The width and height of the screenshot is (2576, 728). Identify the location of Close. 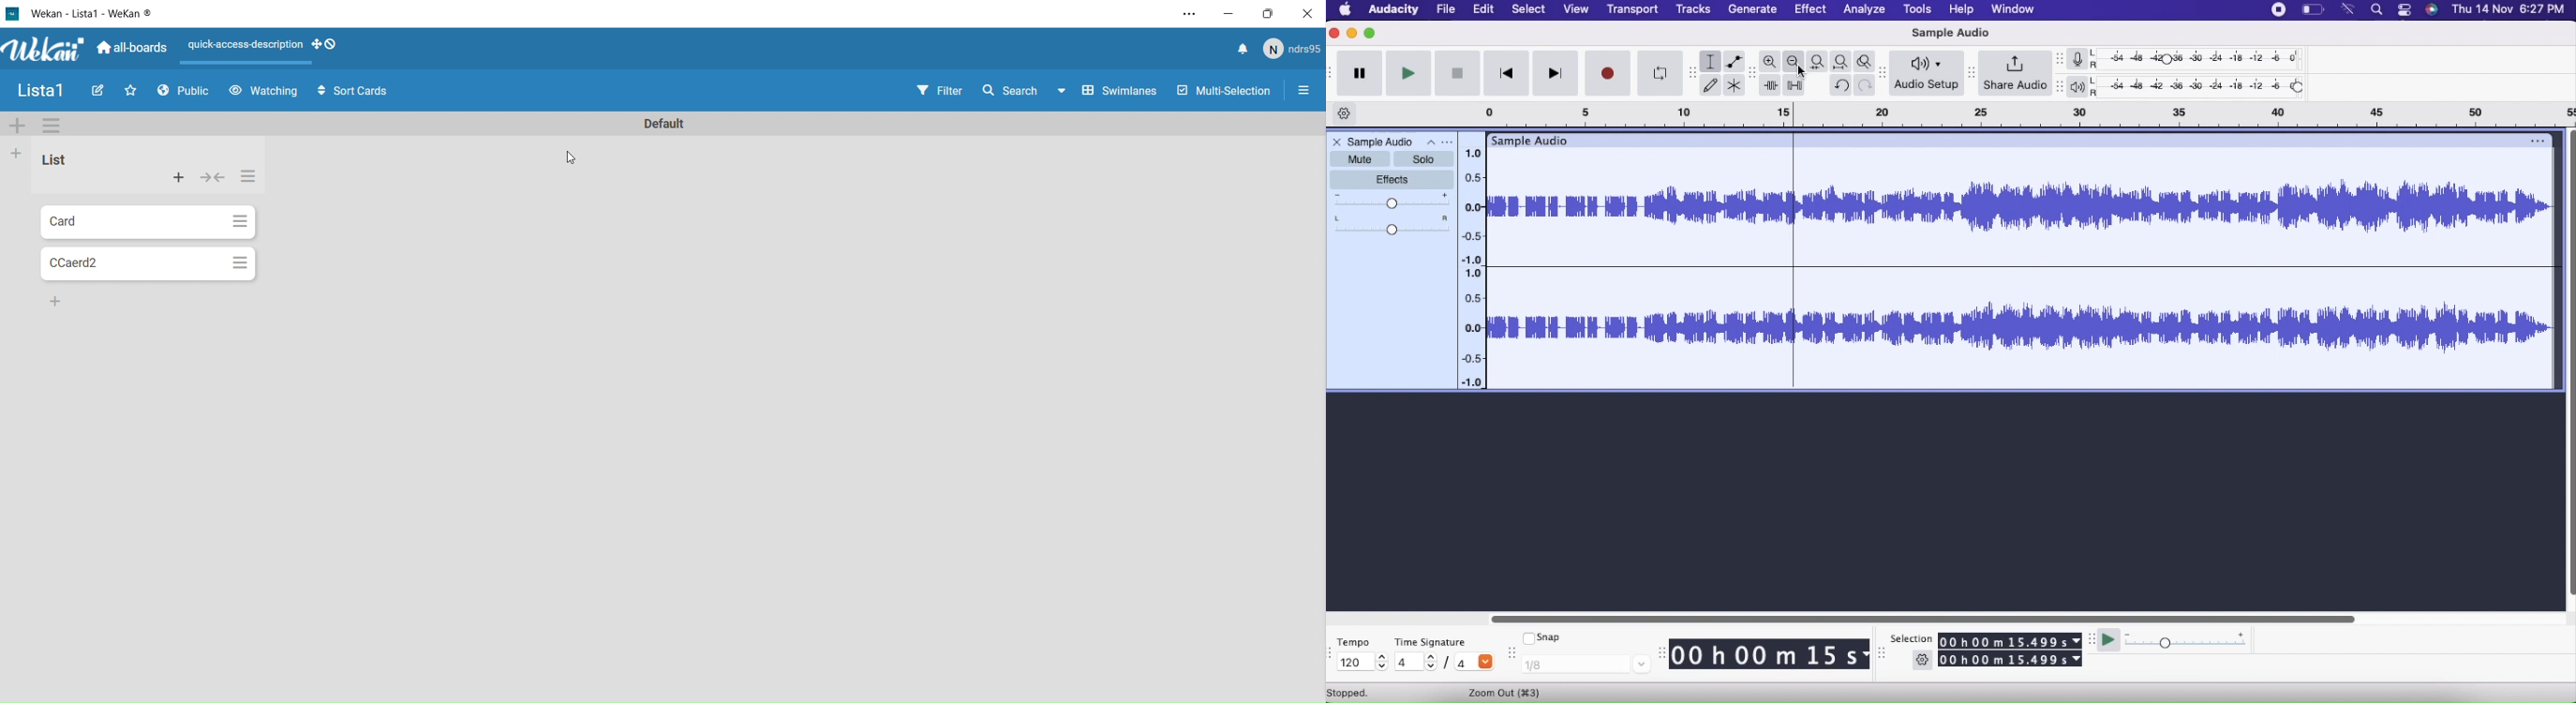
(1335, 34).